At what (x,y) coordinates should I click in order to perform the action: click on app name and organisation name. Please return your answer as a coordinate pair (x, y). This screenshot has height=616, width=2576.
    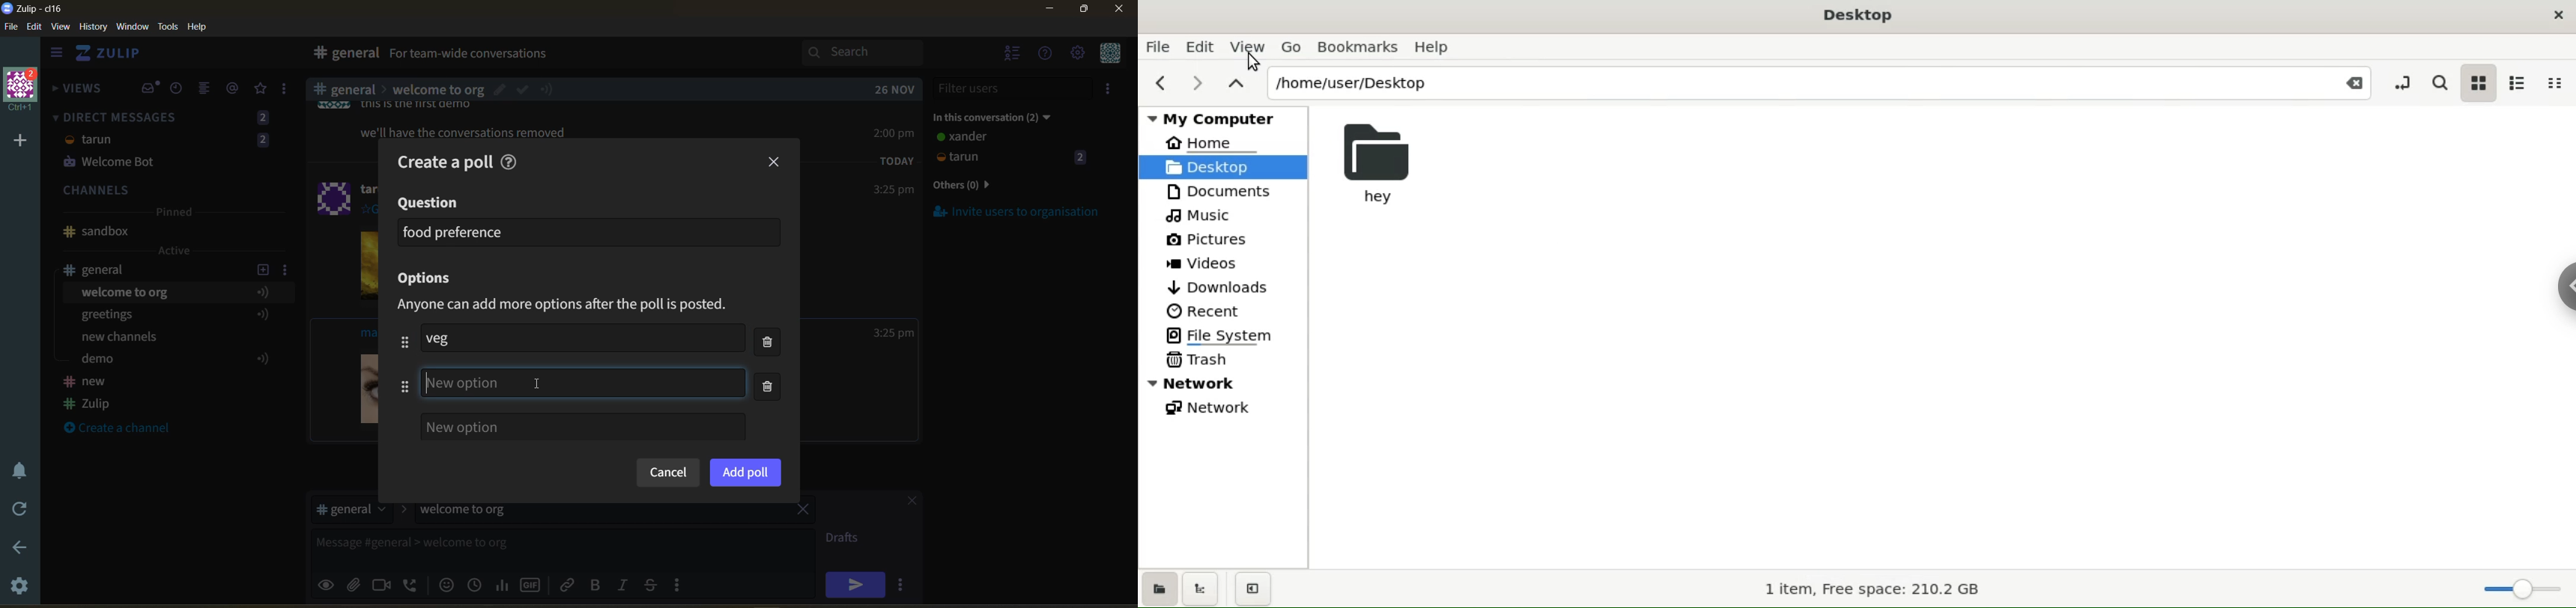
    Looking at the image, I should click on (32, 9).